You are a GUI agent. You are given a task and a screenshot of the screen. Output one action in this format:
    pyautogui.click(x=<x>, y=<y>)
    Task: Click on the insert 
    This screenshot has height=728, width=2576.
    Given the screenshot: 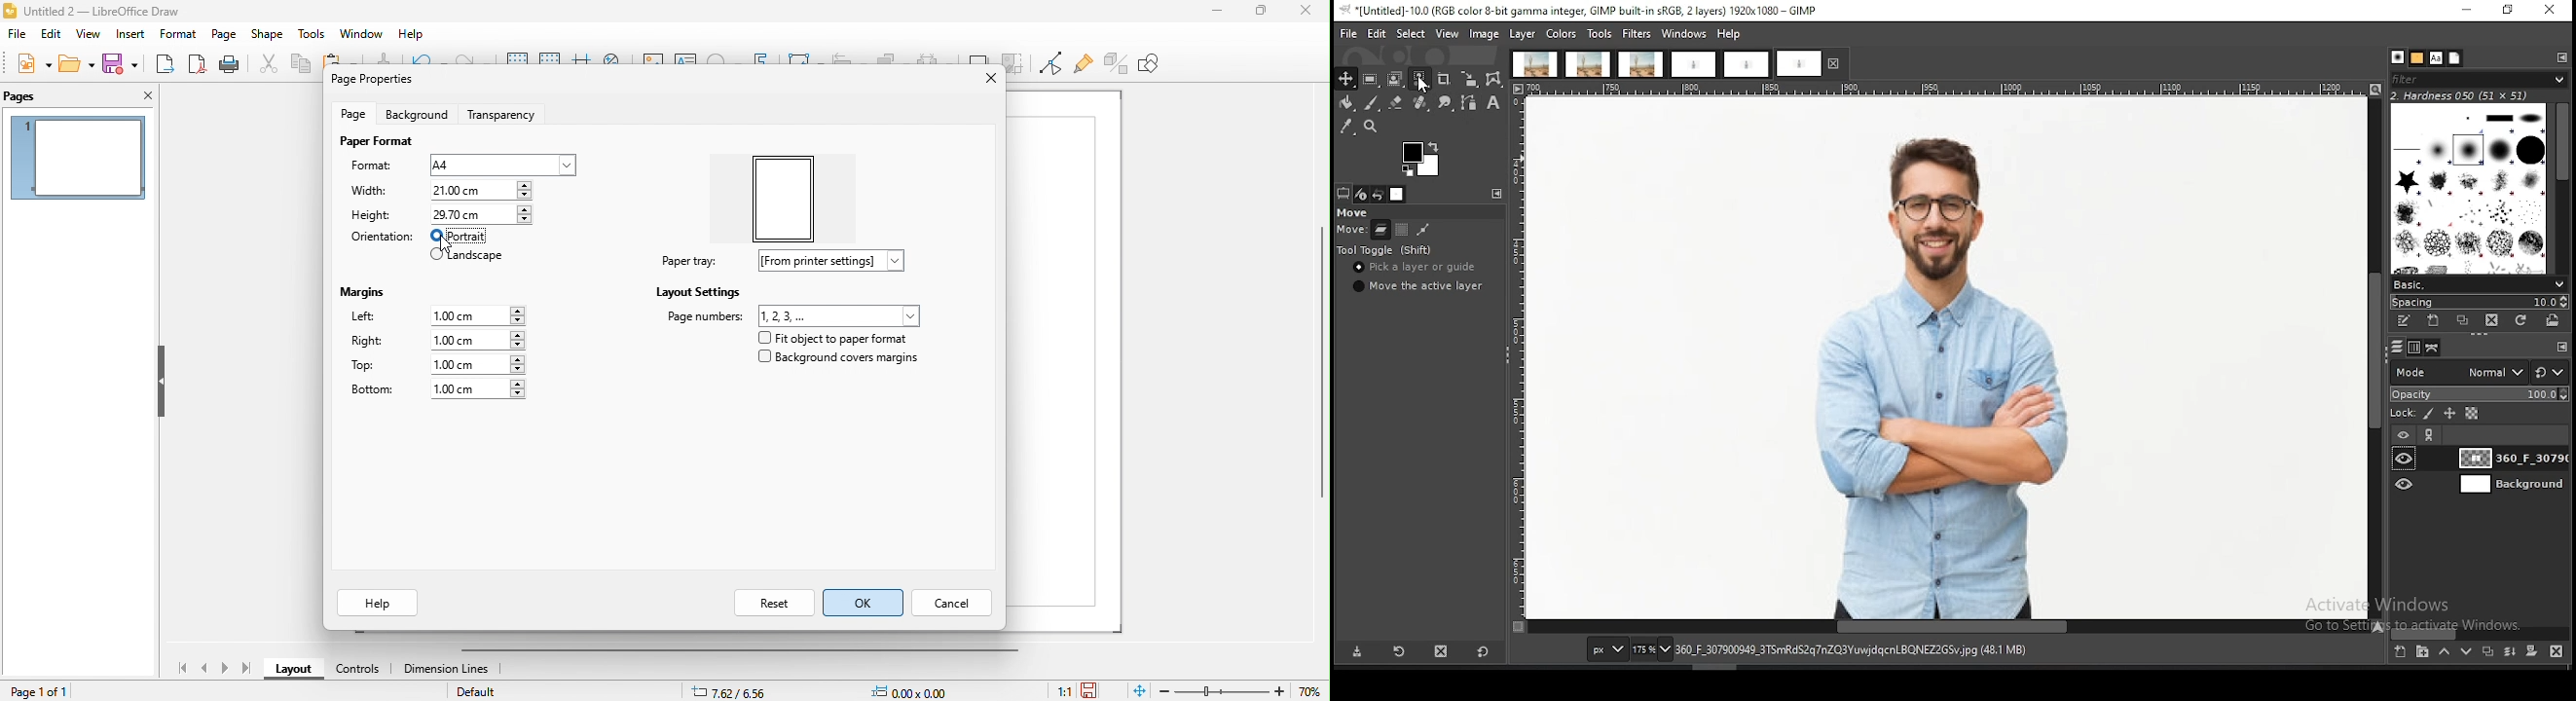 What is the action you would take?
    pyautogui.click(x=129, y=34)
    